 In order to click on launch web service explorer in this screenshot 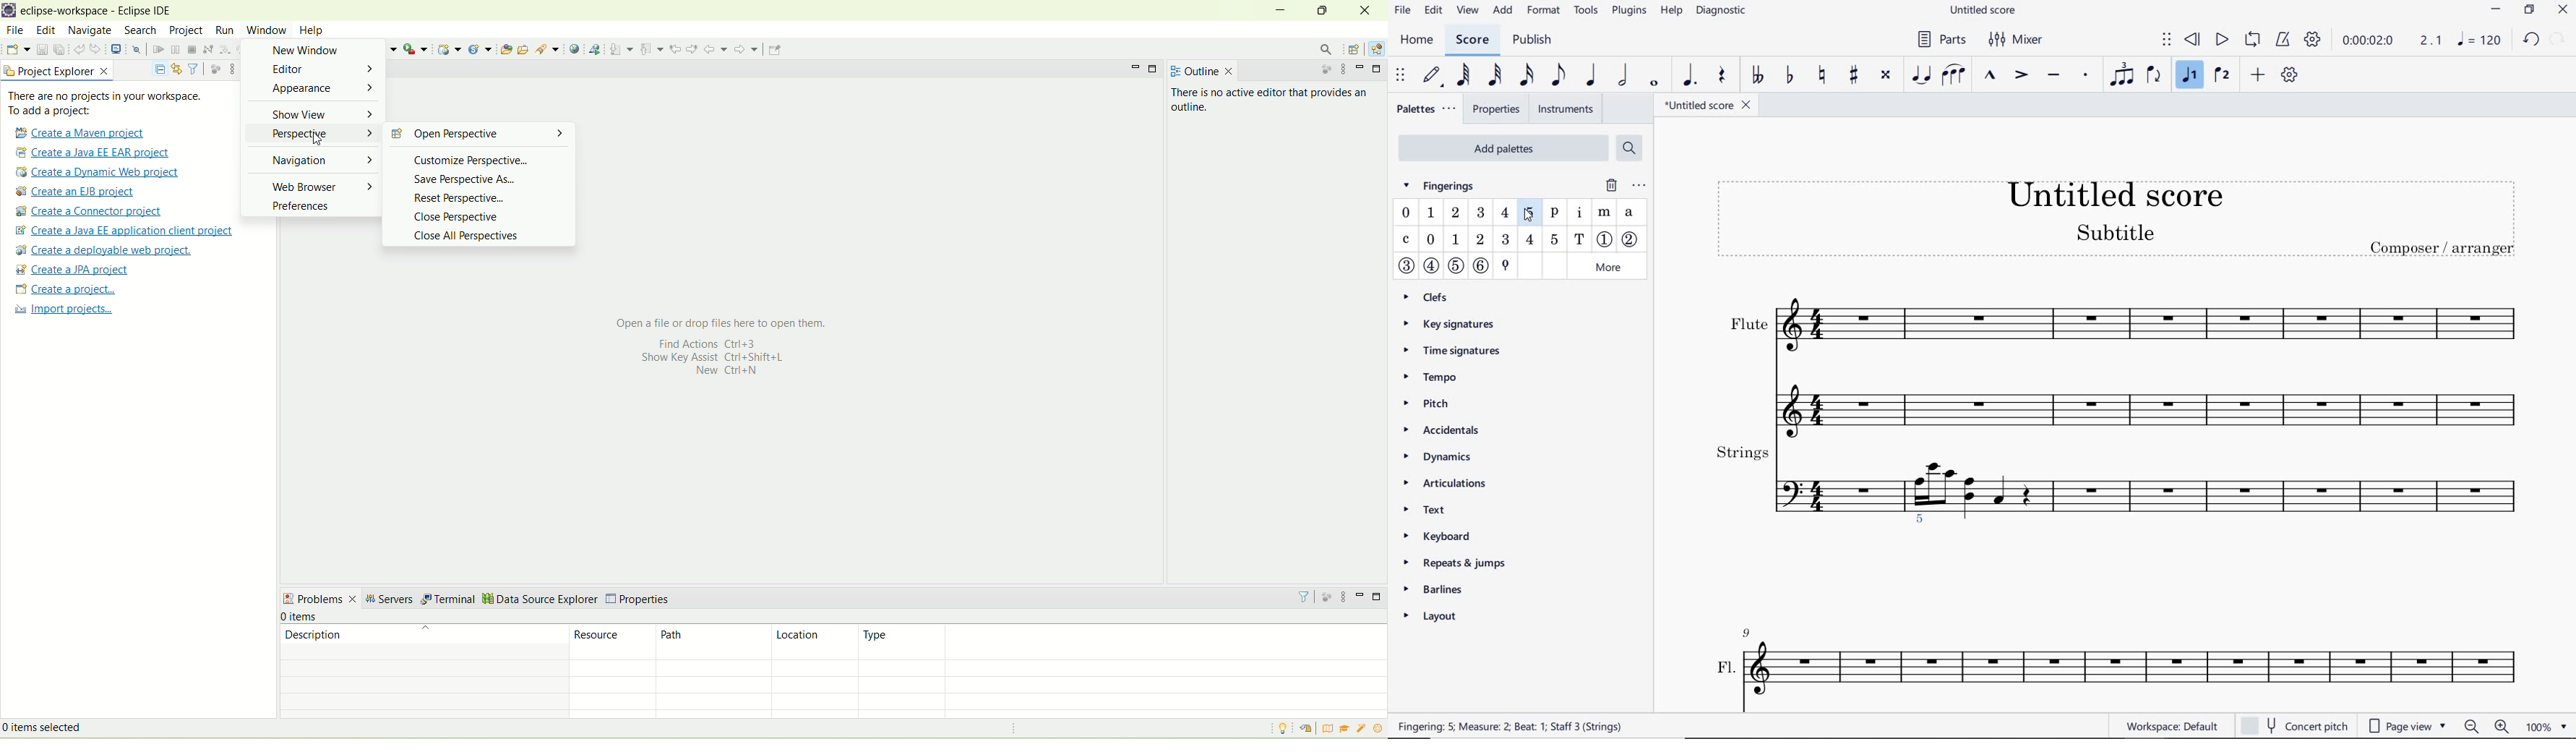, I will do `click(594, 49)`.